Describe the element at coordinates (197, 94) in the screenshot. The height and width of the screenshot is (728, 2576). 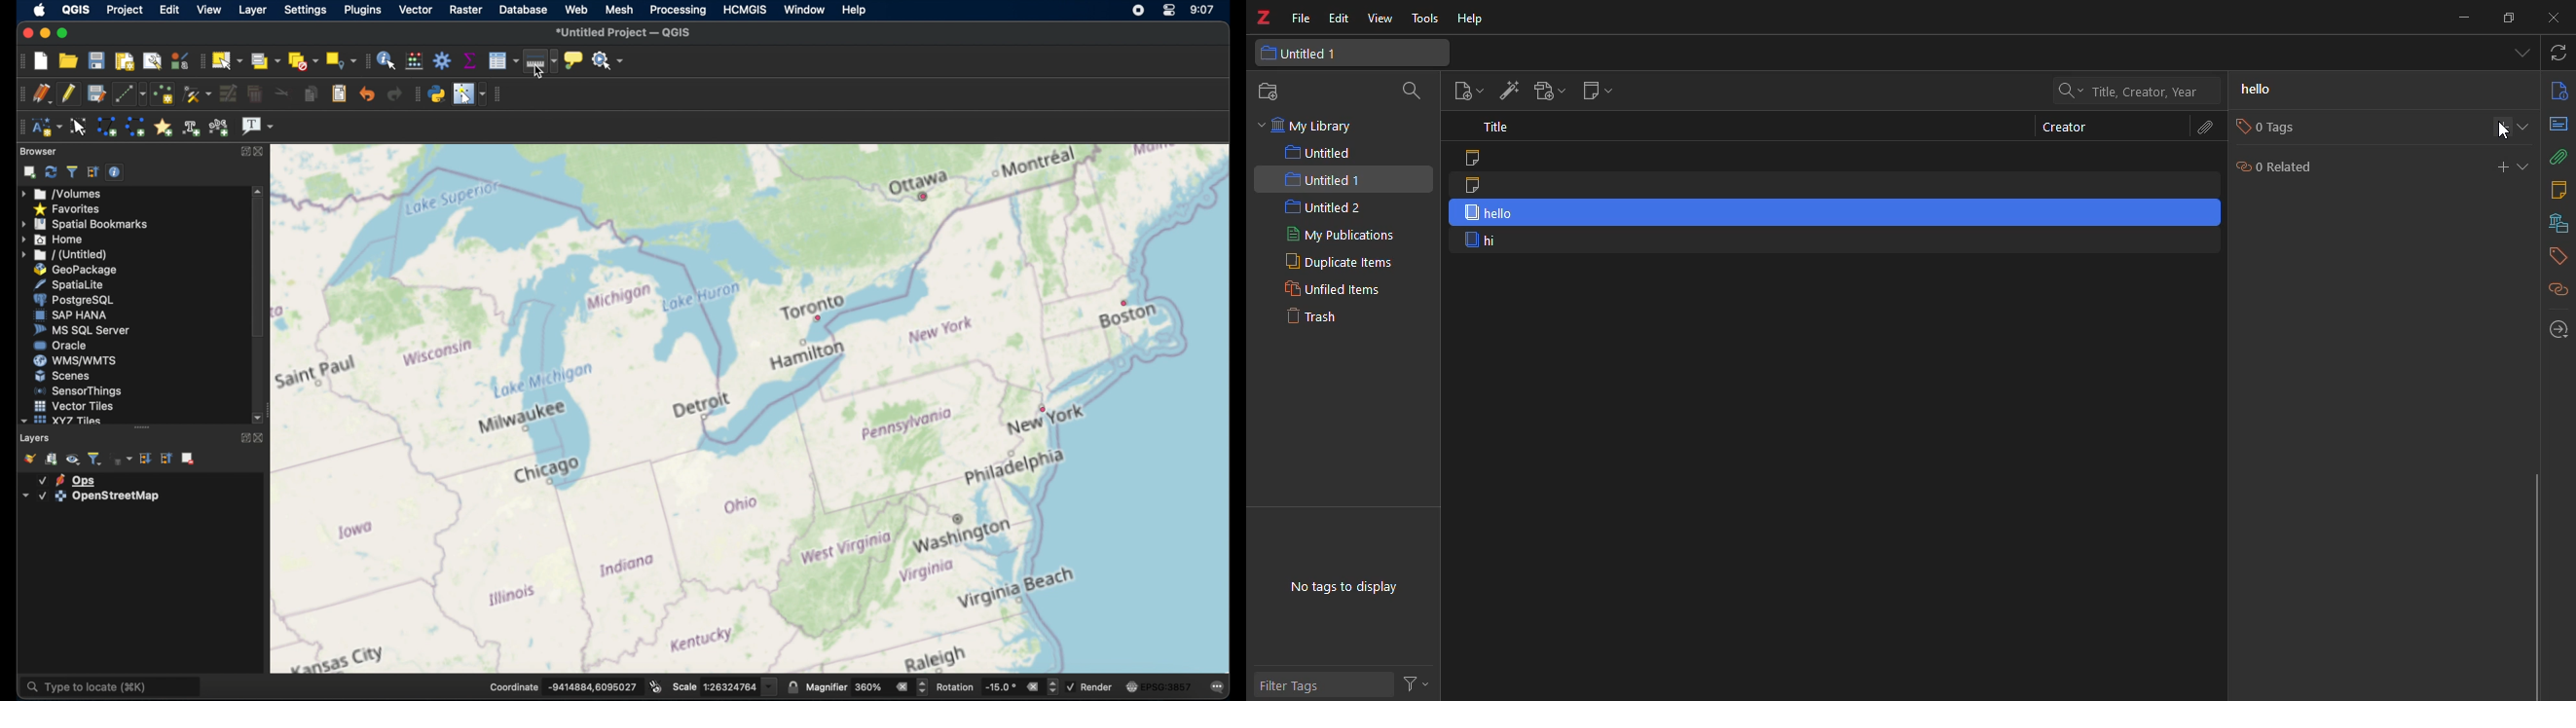
I see `vertex tool` at that location.